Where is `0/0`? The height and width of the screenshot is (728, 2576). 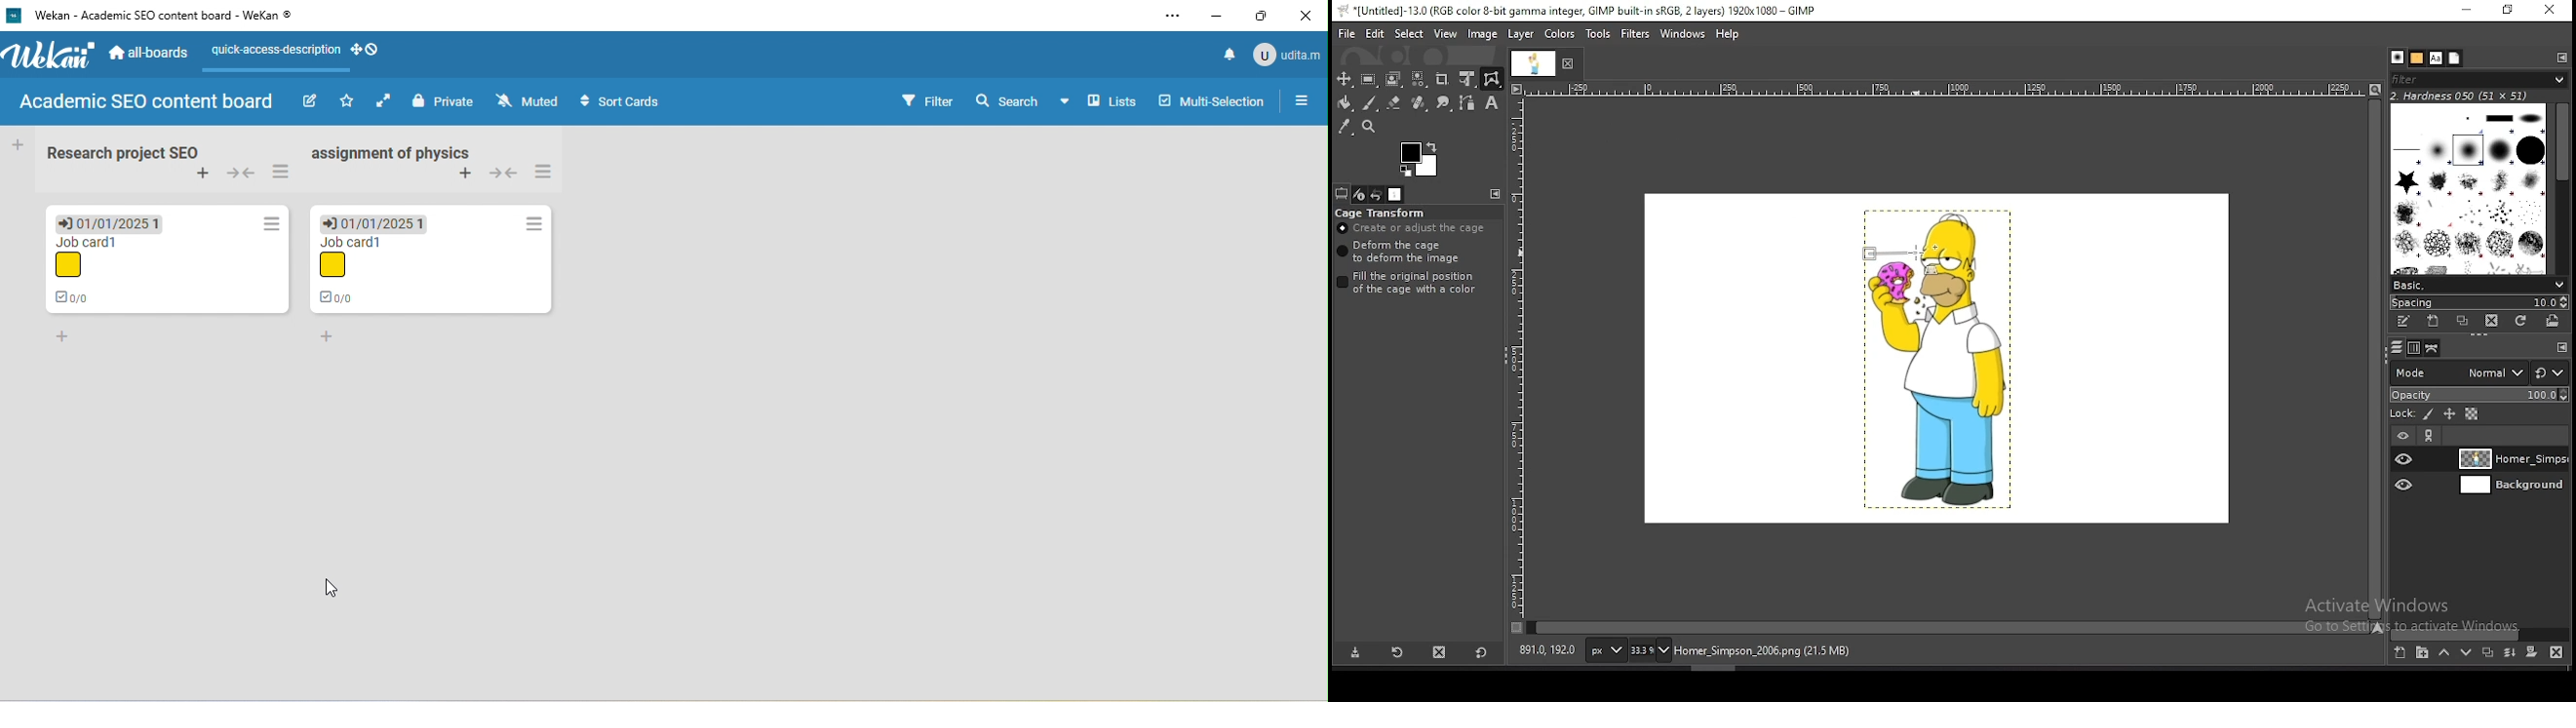 0/0 is located at coordinates (79, 298).